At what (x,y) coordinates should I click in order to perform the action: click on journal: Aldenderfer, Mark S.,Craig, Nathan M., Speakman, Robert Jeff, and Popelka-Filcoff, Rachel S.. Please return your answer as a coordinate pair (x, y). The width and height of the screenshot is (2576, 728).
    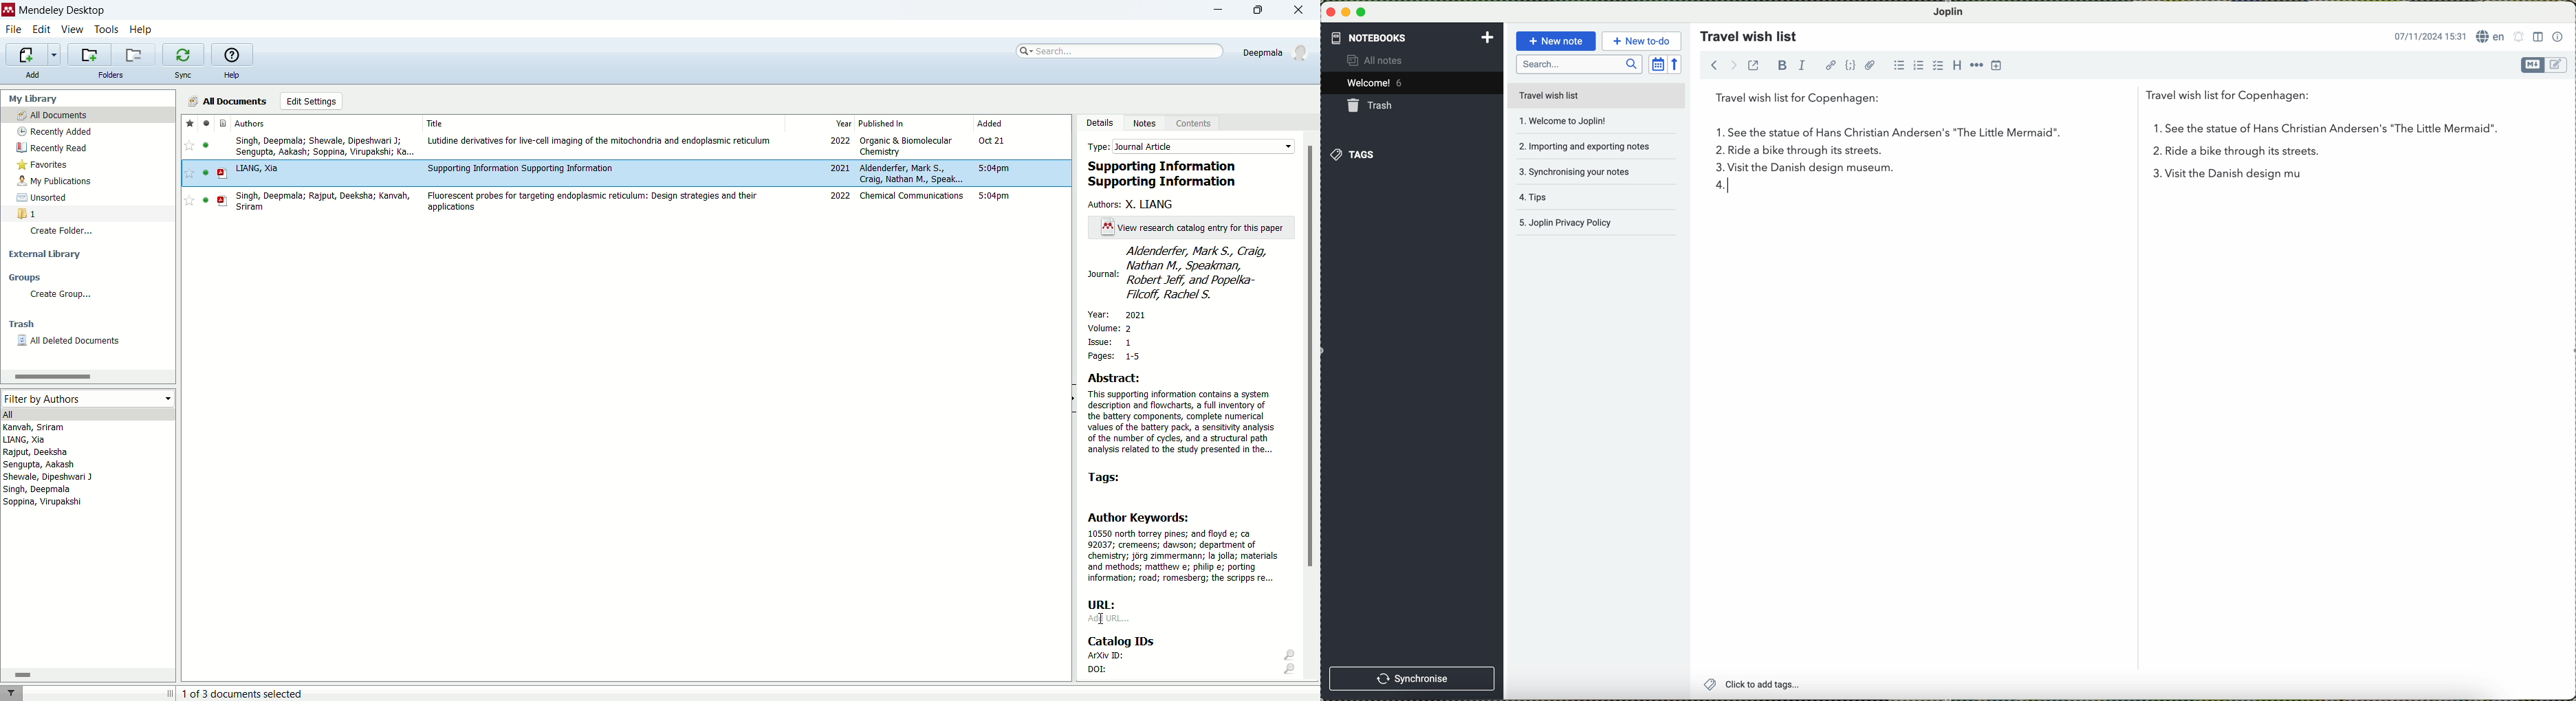
    Looking at the image, I should click on (1190, 274).